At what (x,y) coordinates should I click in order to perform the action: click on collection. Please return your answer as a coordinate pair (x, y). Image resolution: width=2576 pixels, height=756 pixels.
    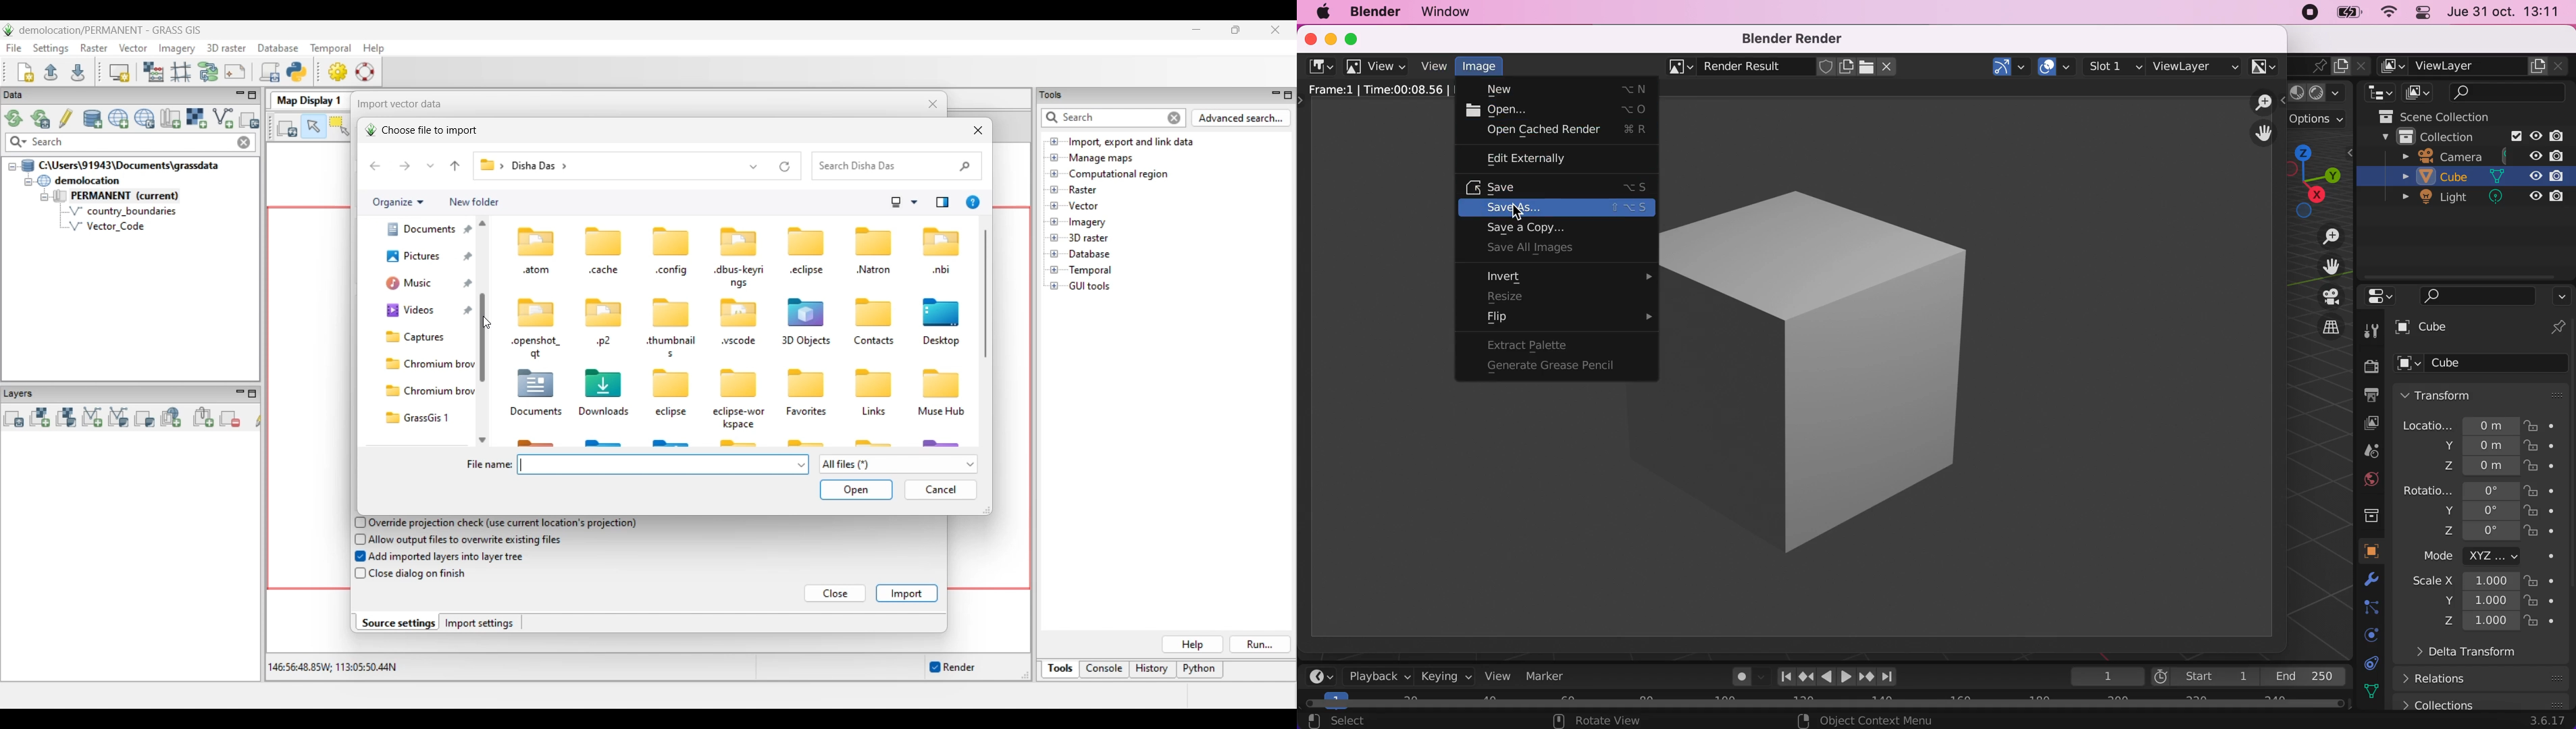
    Looking at the image, I should click on (2371, 514).